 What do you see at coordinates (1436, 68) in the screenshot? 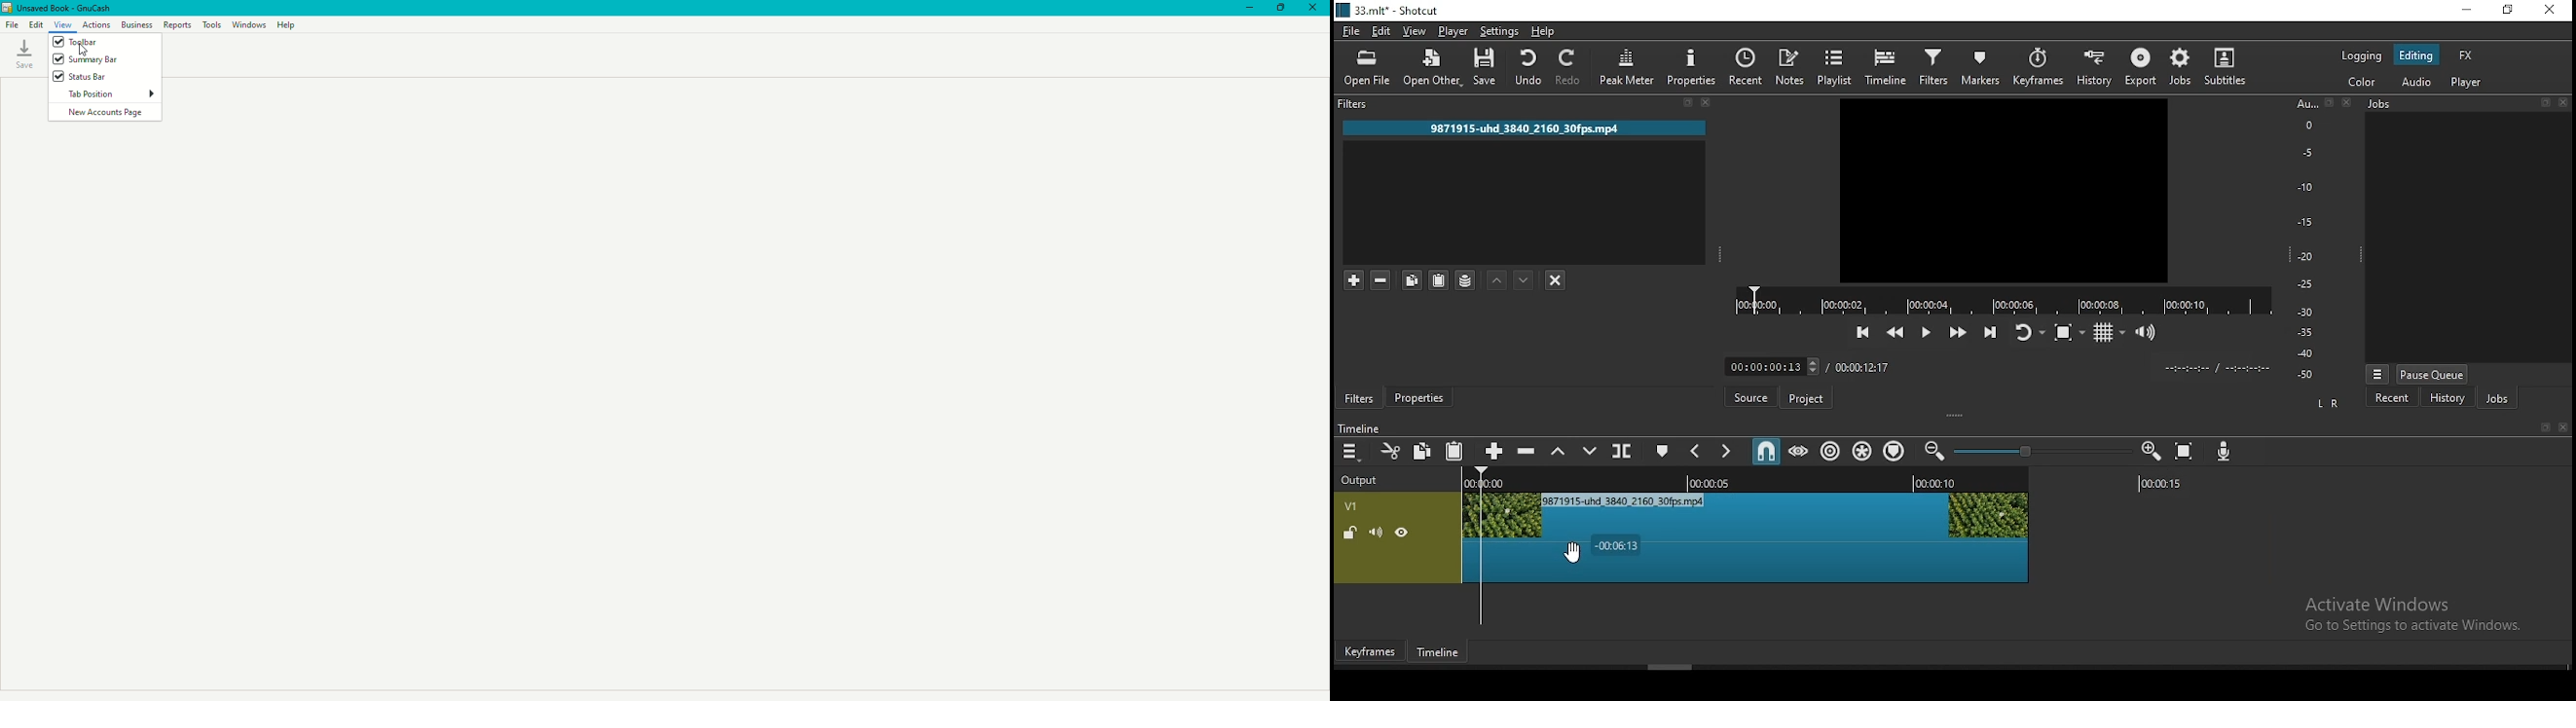
I see `open other` at bounding box center [1436, 68].